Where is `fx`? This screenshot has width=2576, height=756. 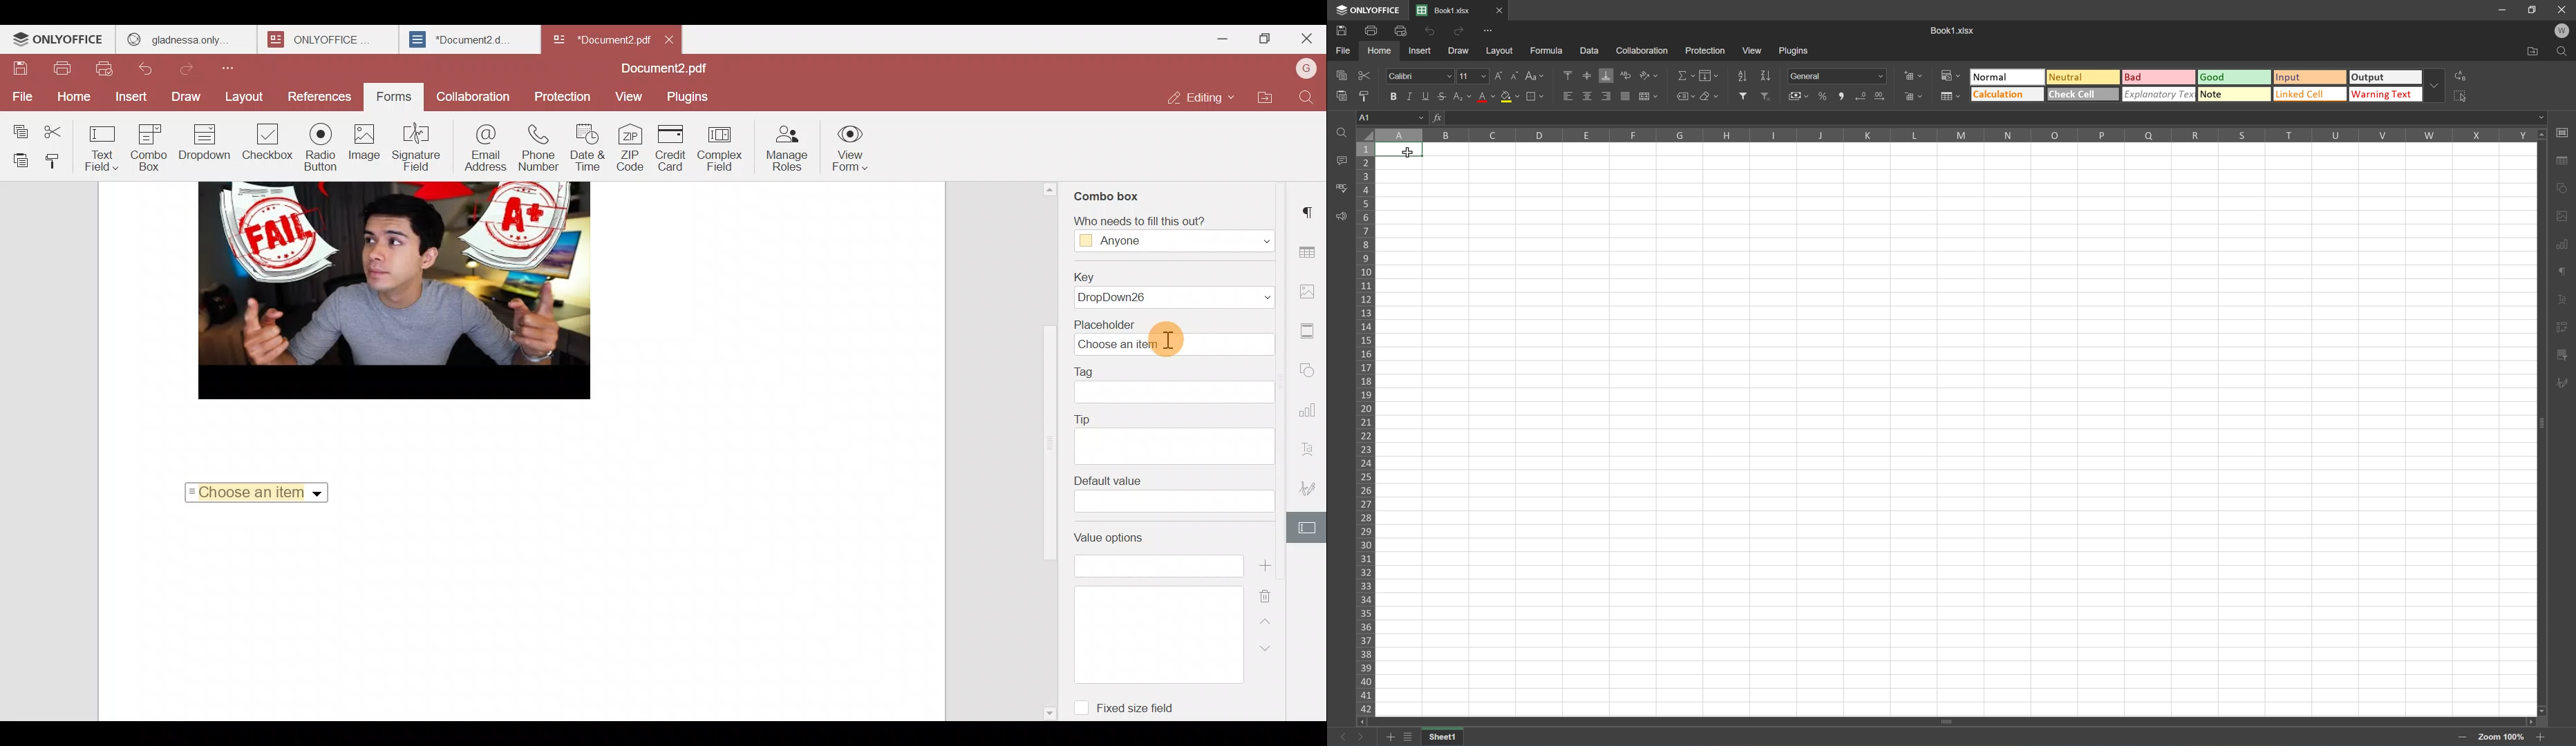 fx is located at coordinates (1440, 119).